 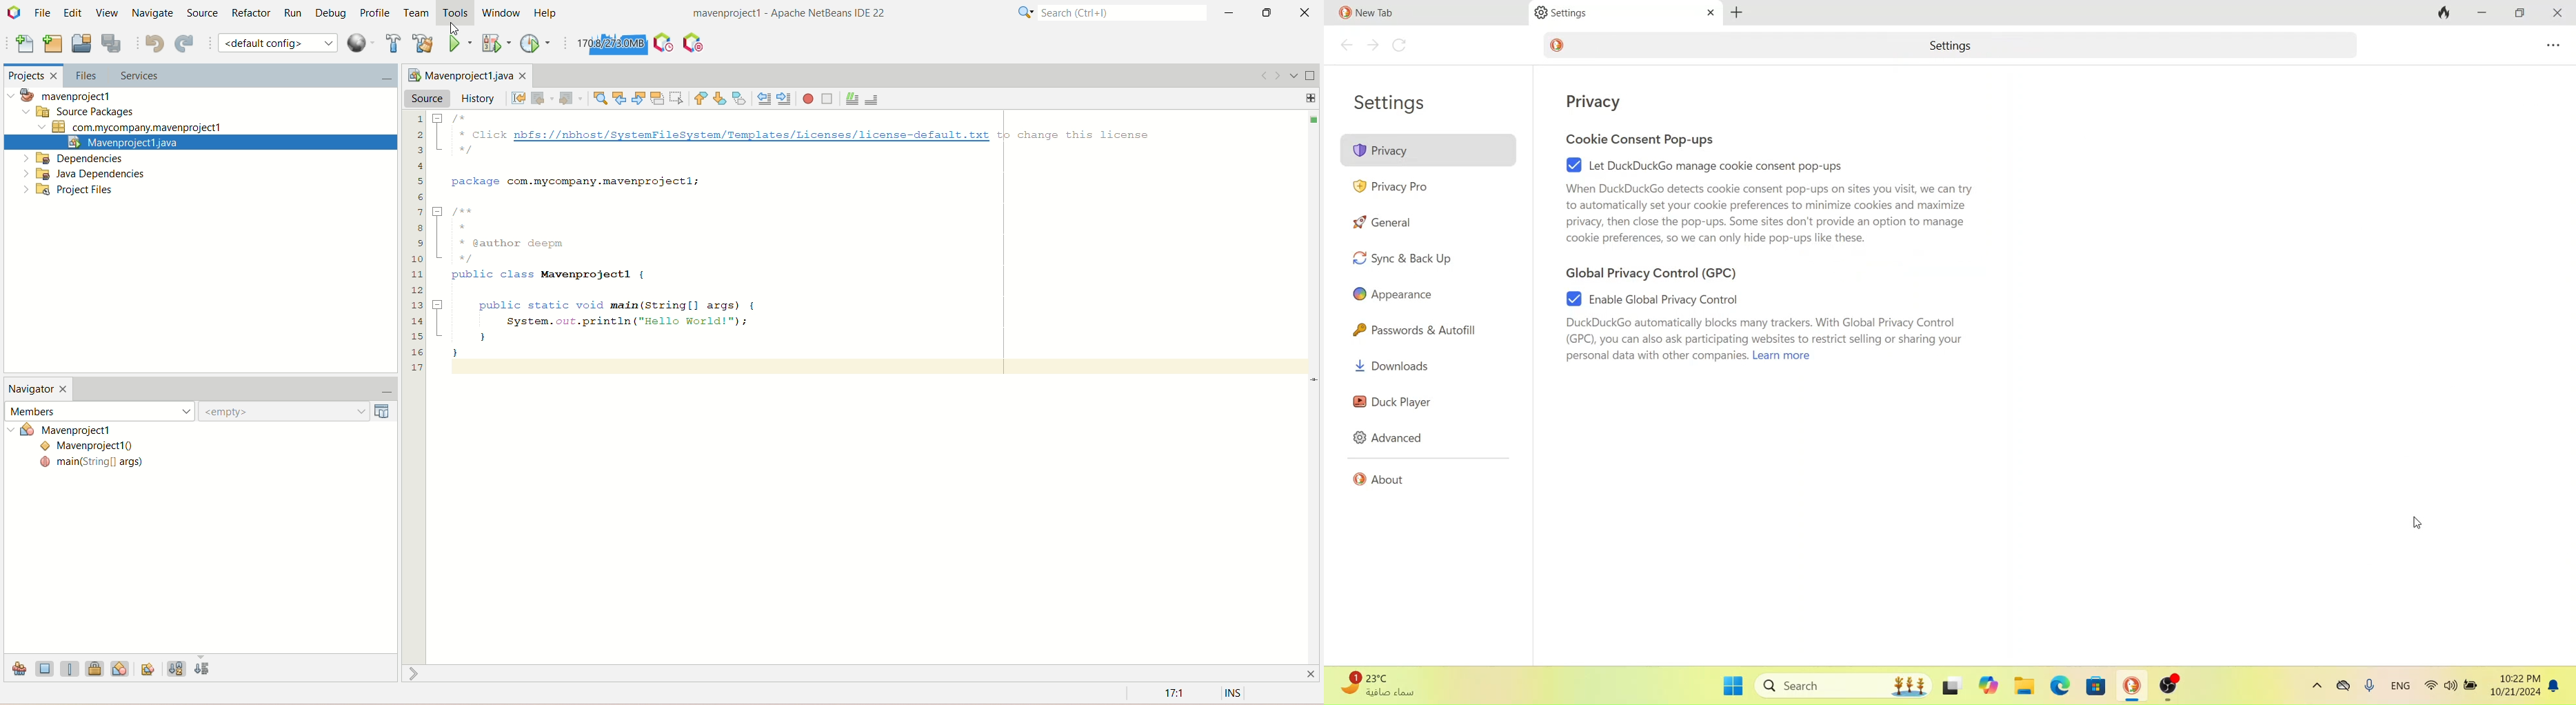 What do you see at coordinates (809, 99) in the screenshot?
I see `start macro recording` at bounding box center [809, 99].